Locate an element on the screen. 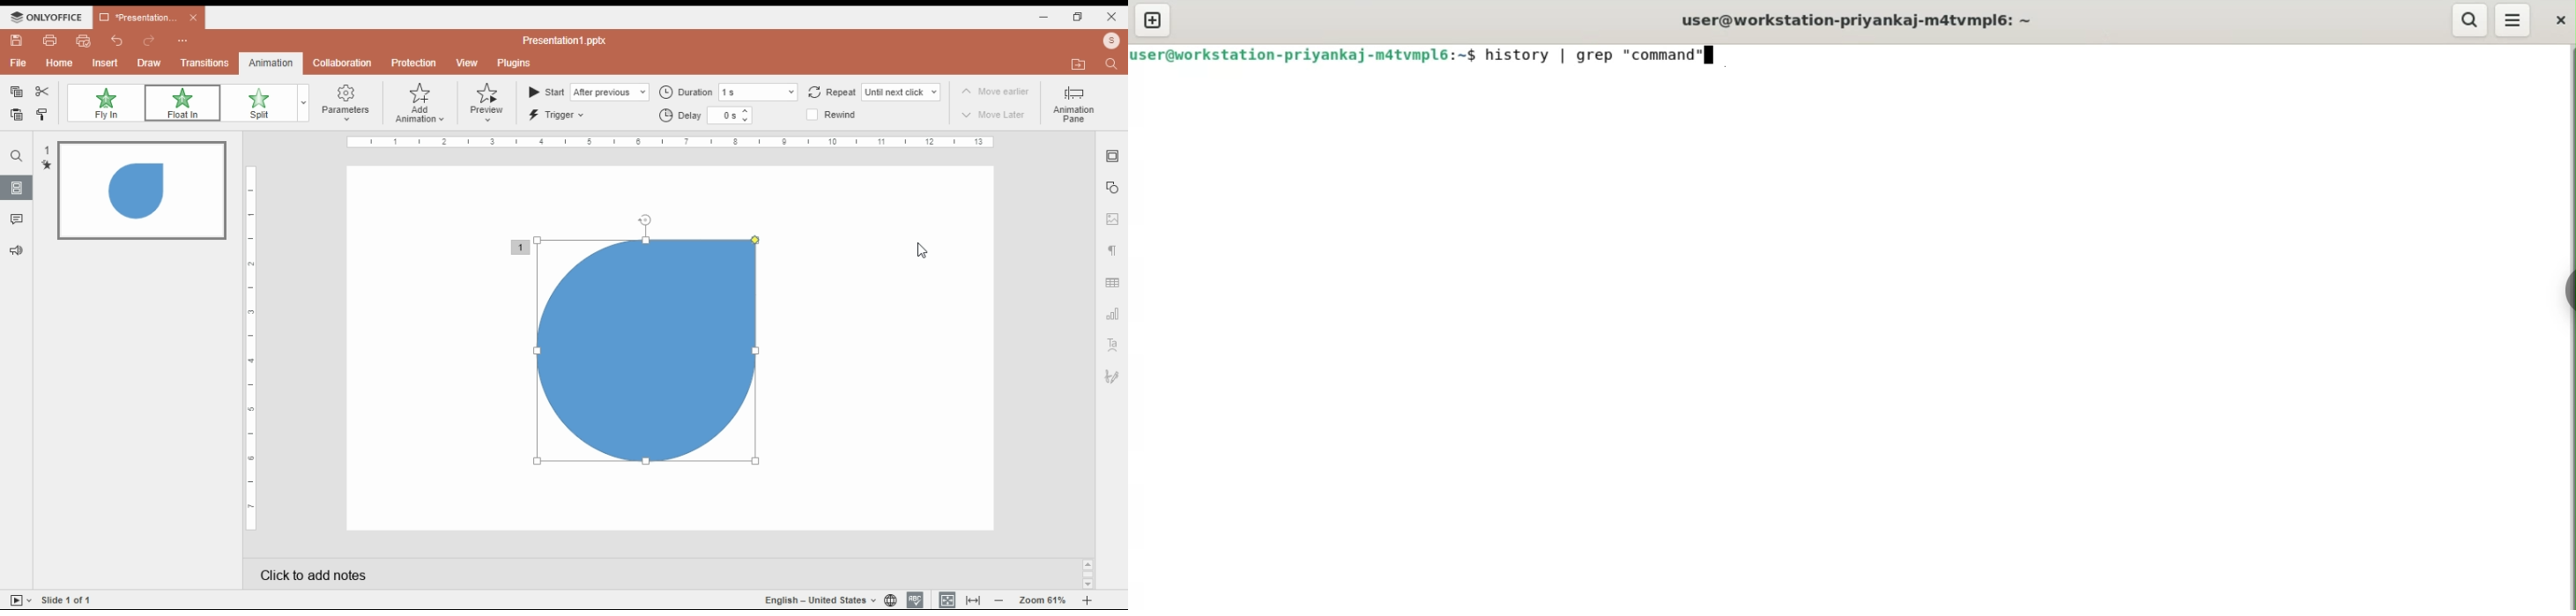 This screenshot has height=616, width=2576. fit to slide is located at coordinates (947, 600).